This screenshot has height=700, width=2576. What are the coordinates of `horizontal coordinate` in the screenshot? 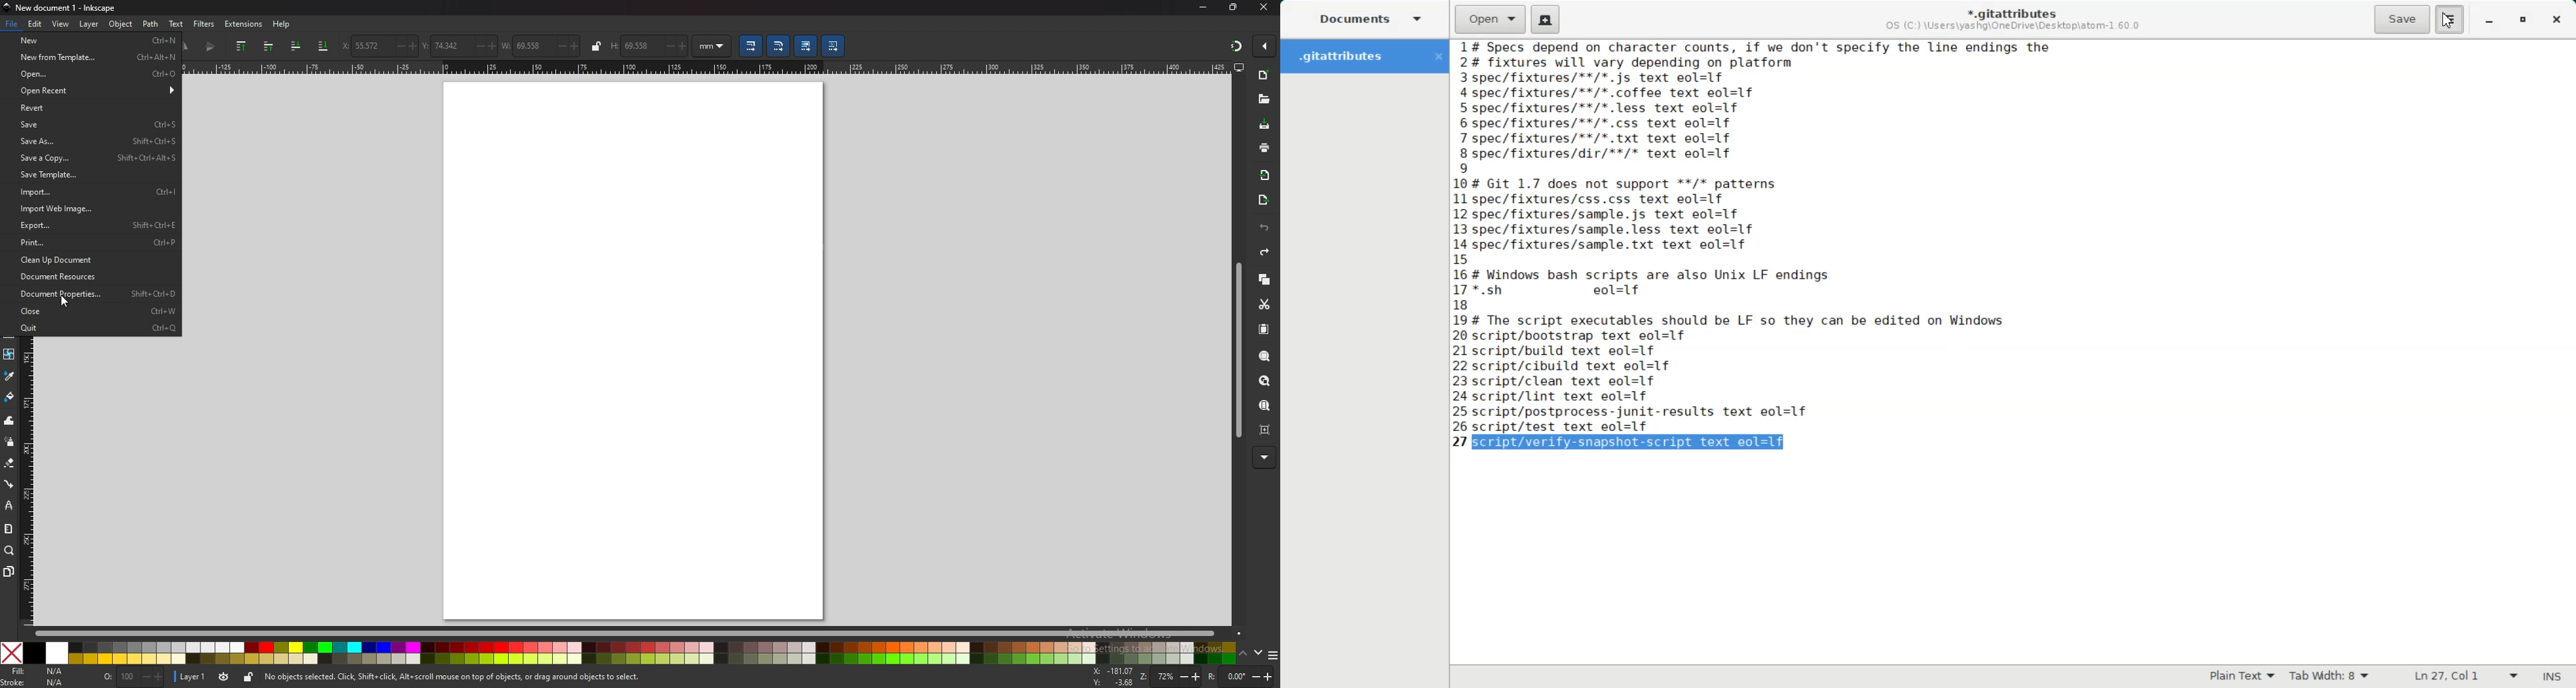 It's located at (360, 47).